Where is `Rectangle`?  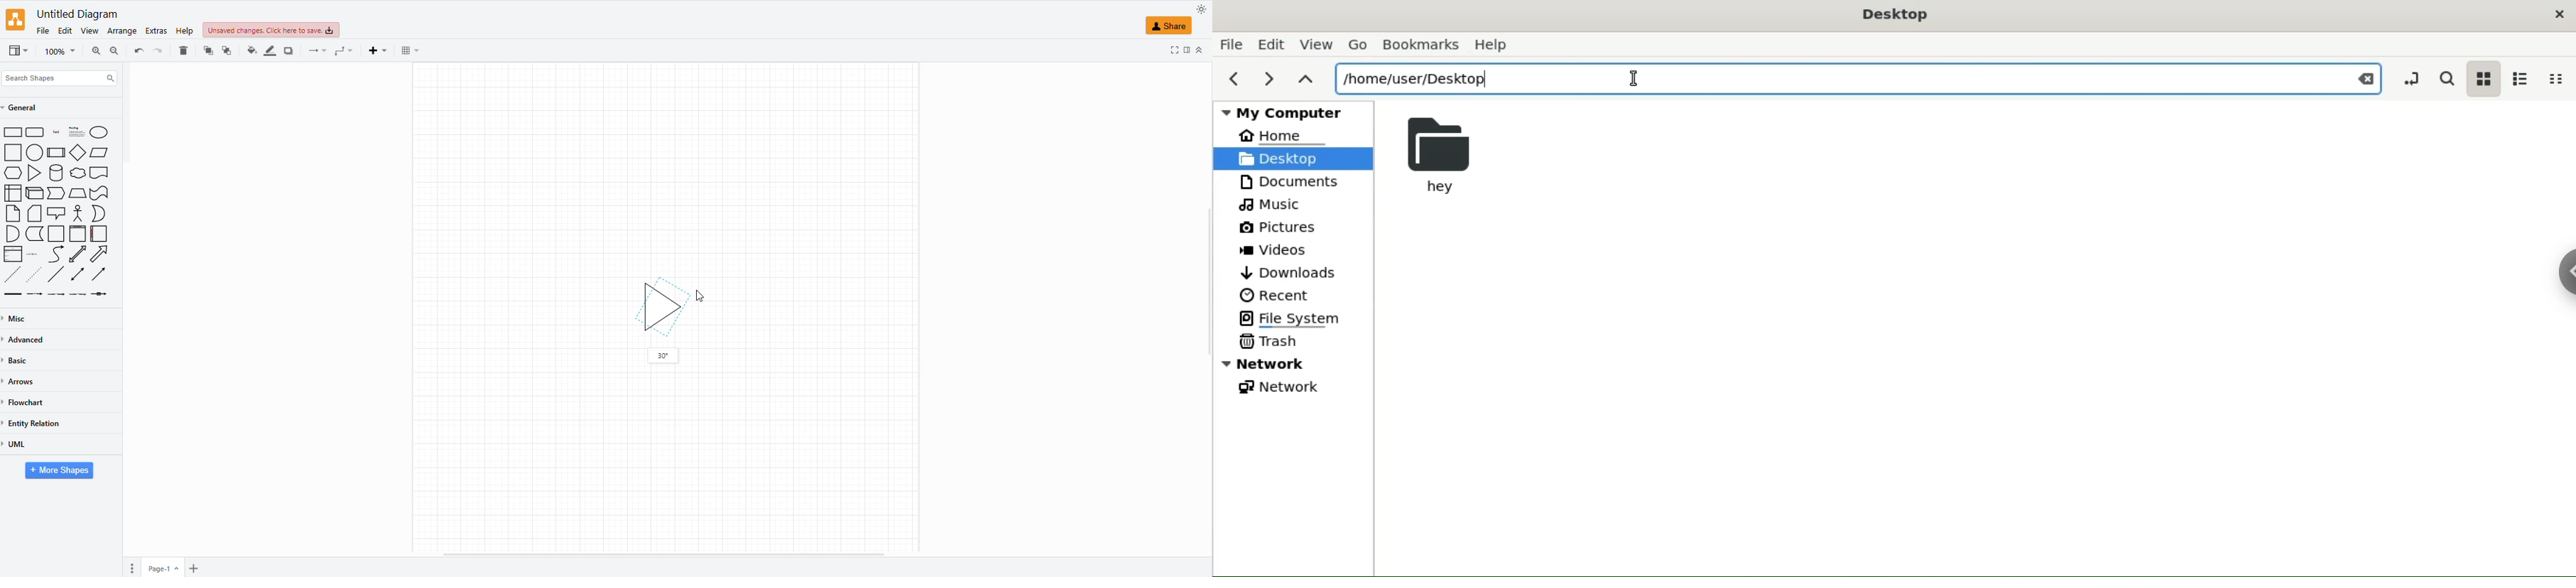
Rectangle is located at coordinates (13, 133).